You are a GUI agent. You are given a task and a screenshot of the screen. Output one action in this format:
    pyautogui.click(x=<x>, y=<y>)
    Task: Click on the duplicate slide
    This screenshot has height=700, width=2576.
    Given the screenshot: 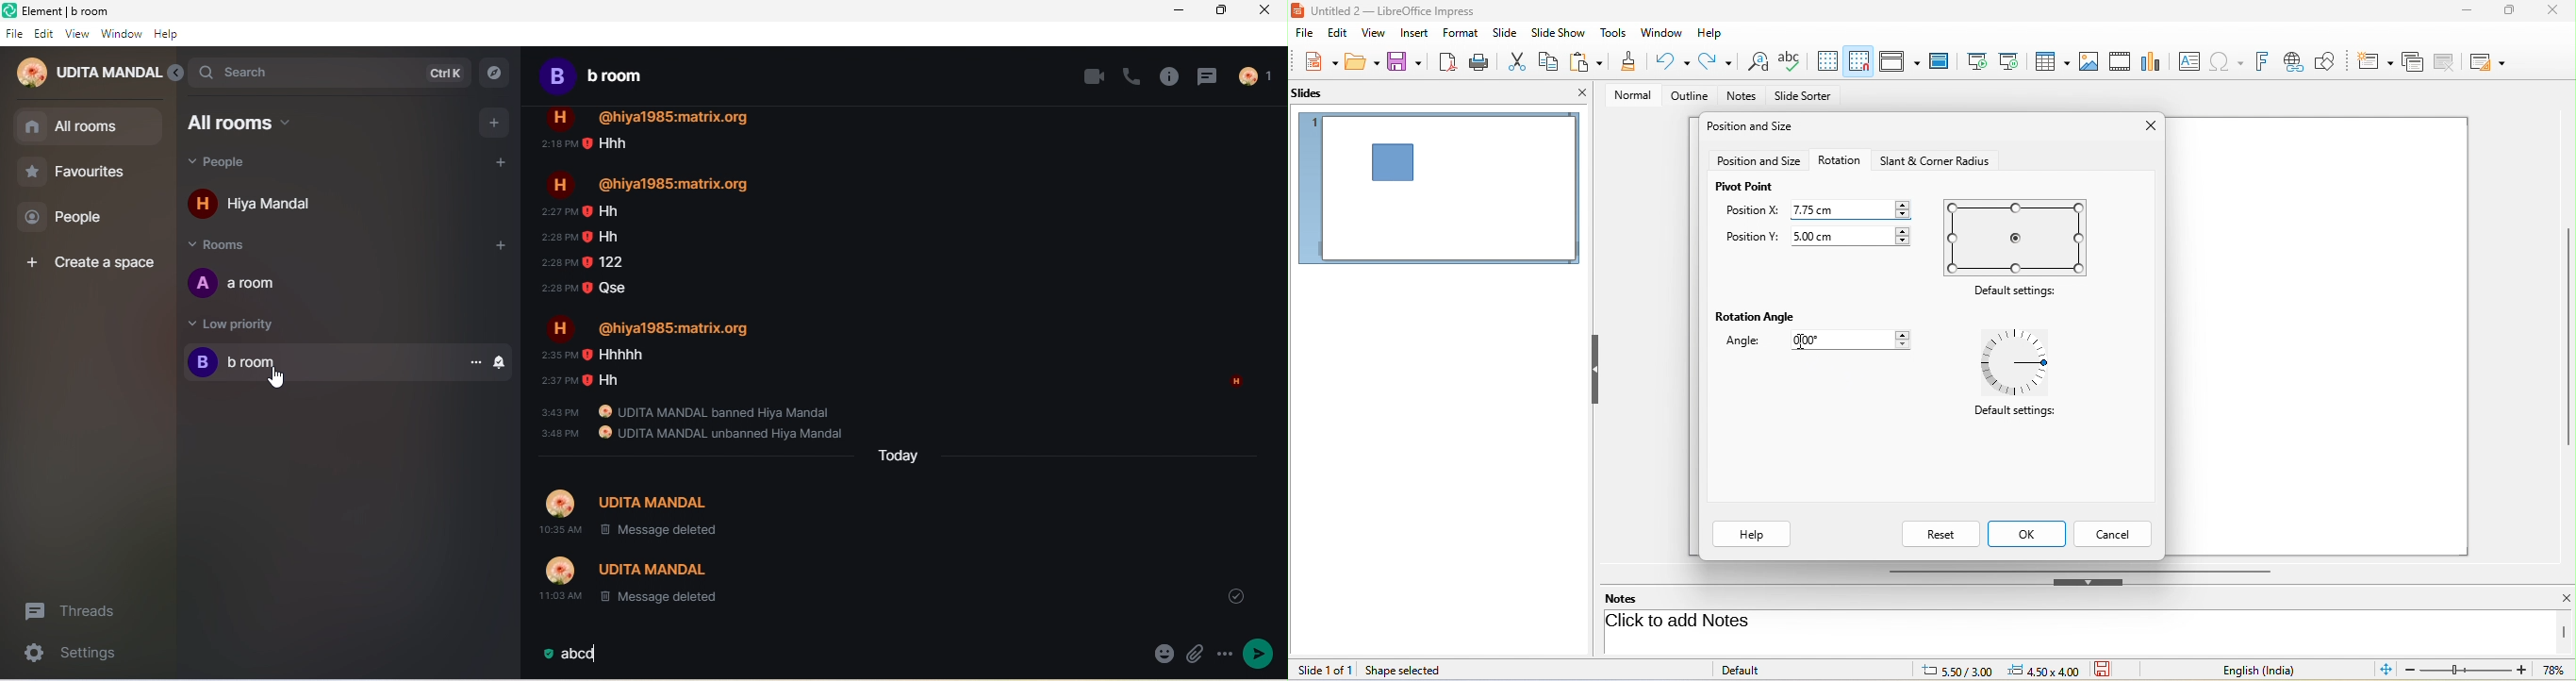 What is the action you would take?
    pyautogui.click(x=2412, y=60)
    